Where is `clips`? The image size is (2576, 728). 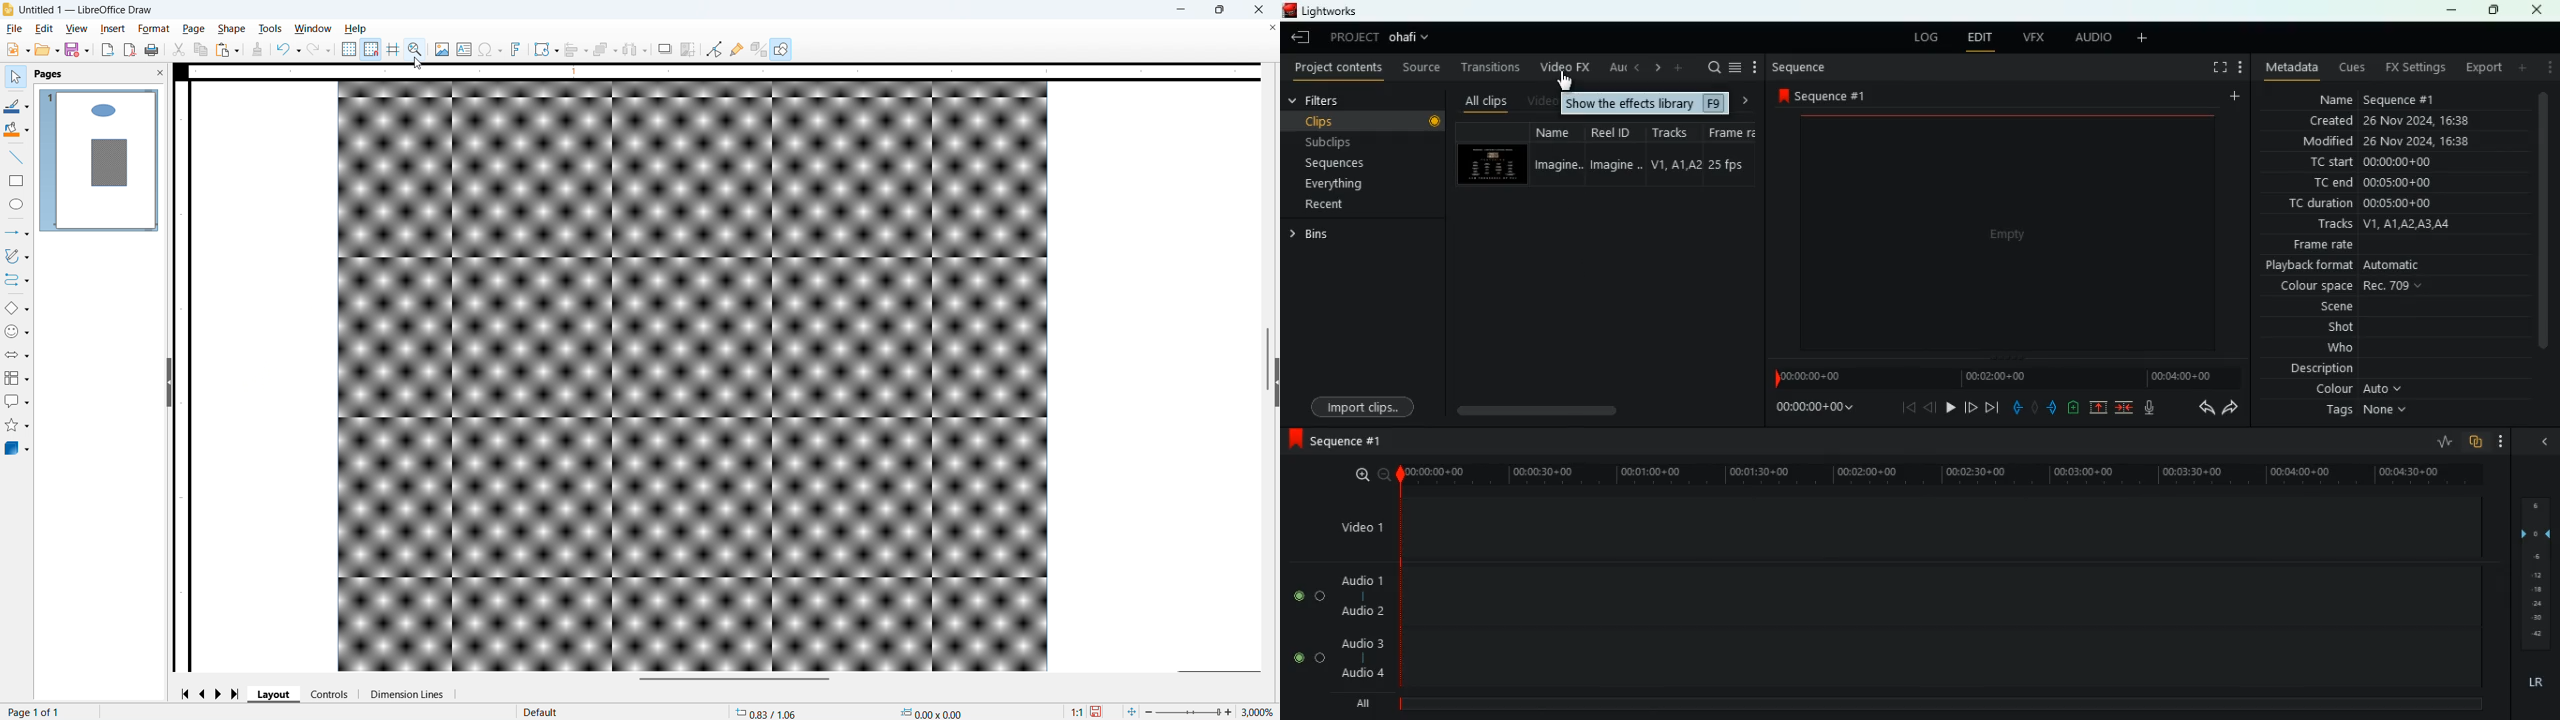 clips is located at coordinates (1366, 122).